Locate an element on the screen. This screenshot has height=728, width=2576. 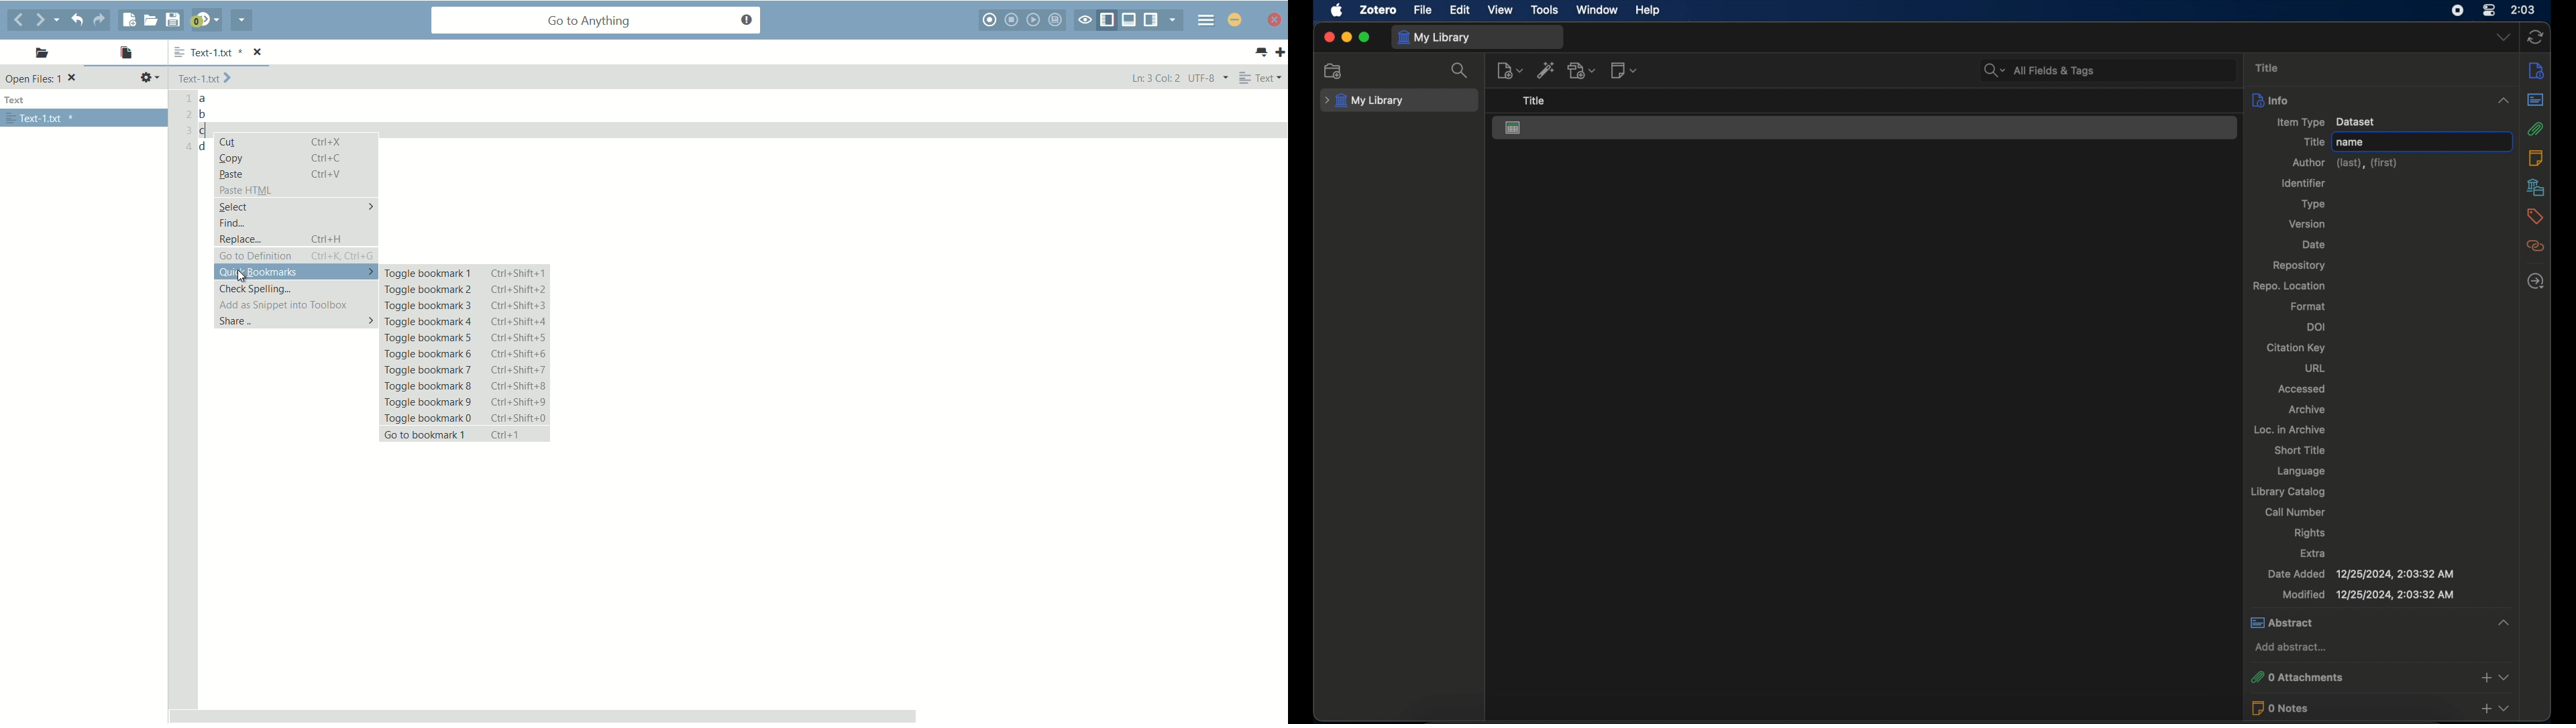
date added is located at coordinates (2360, 573).